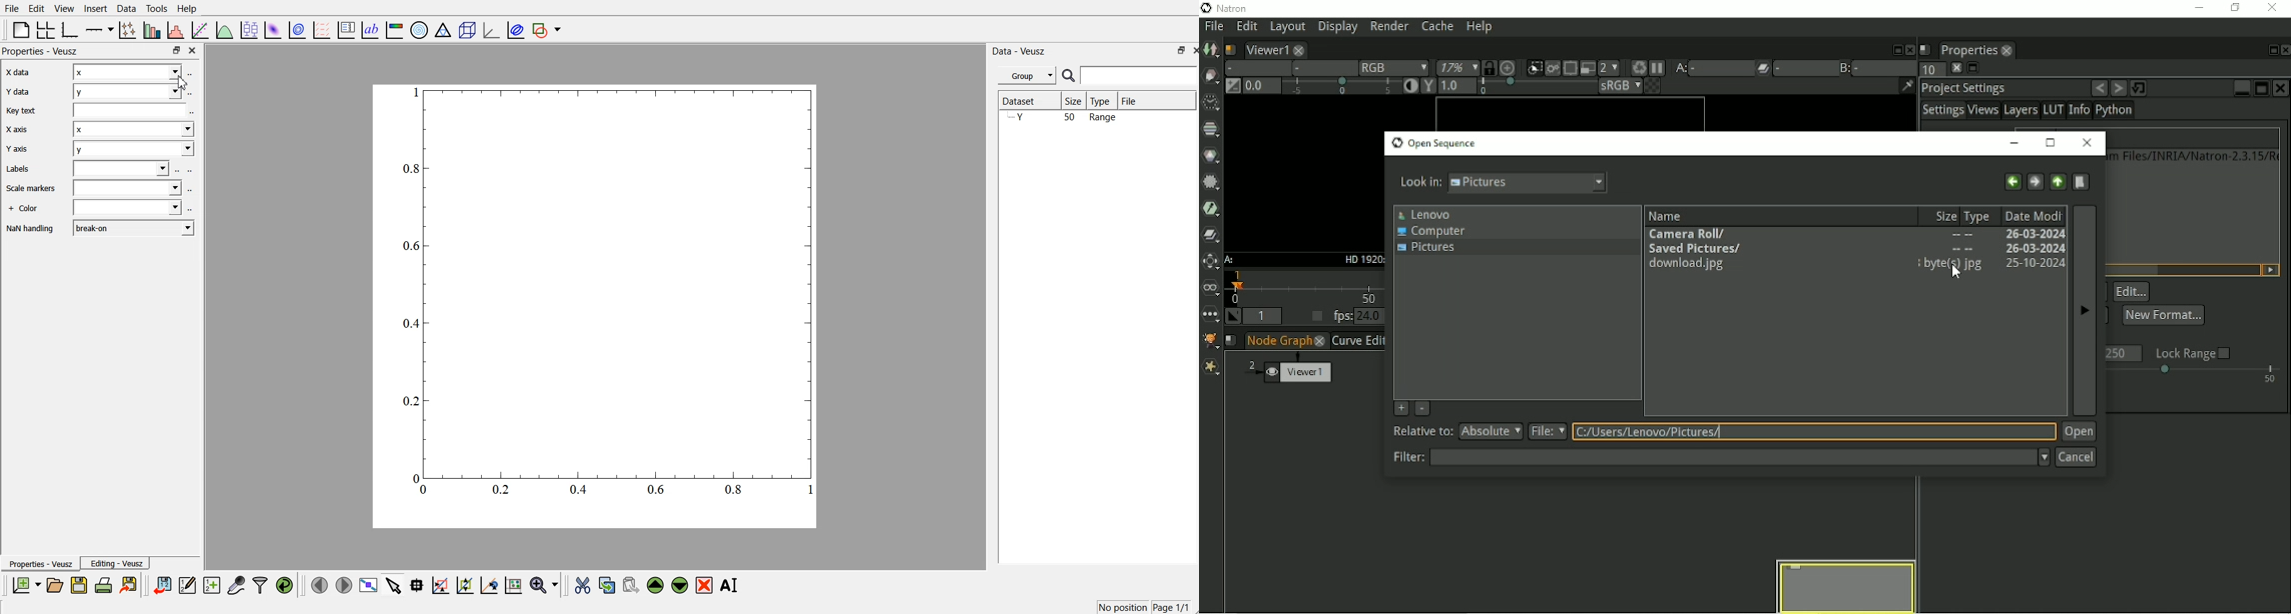 The width and height of the screenshot is (2296, 616). Describe the element at coordinates (72, 28) in the screenshot. I see `base graphs` at that location.